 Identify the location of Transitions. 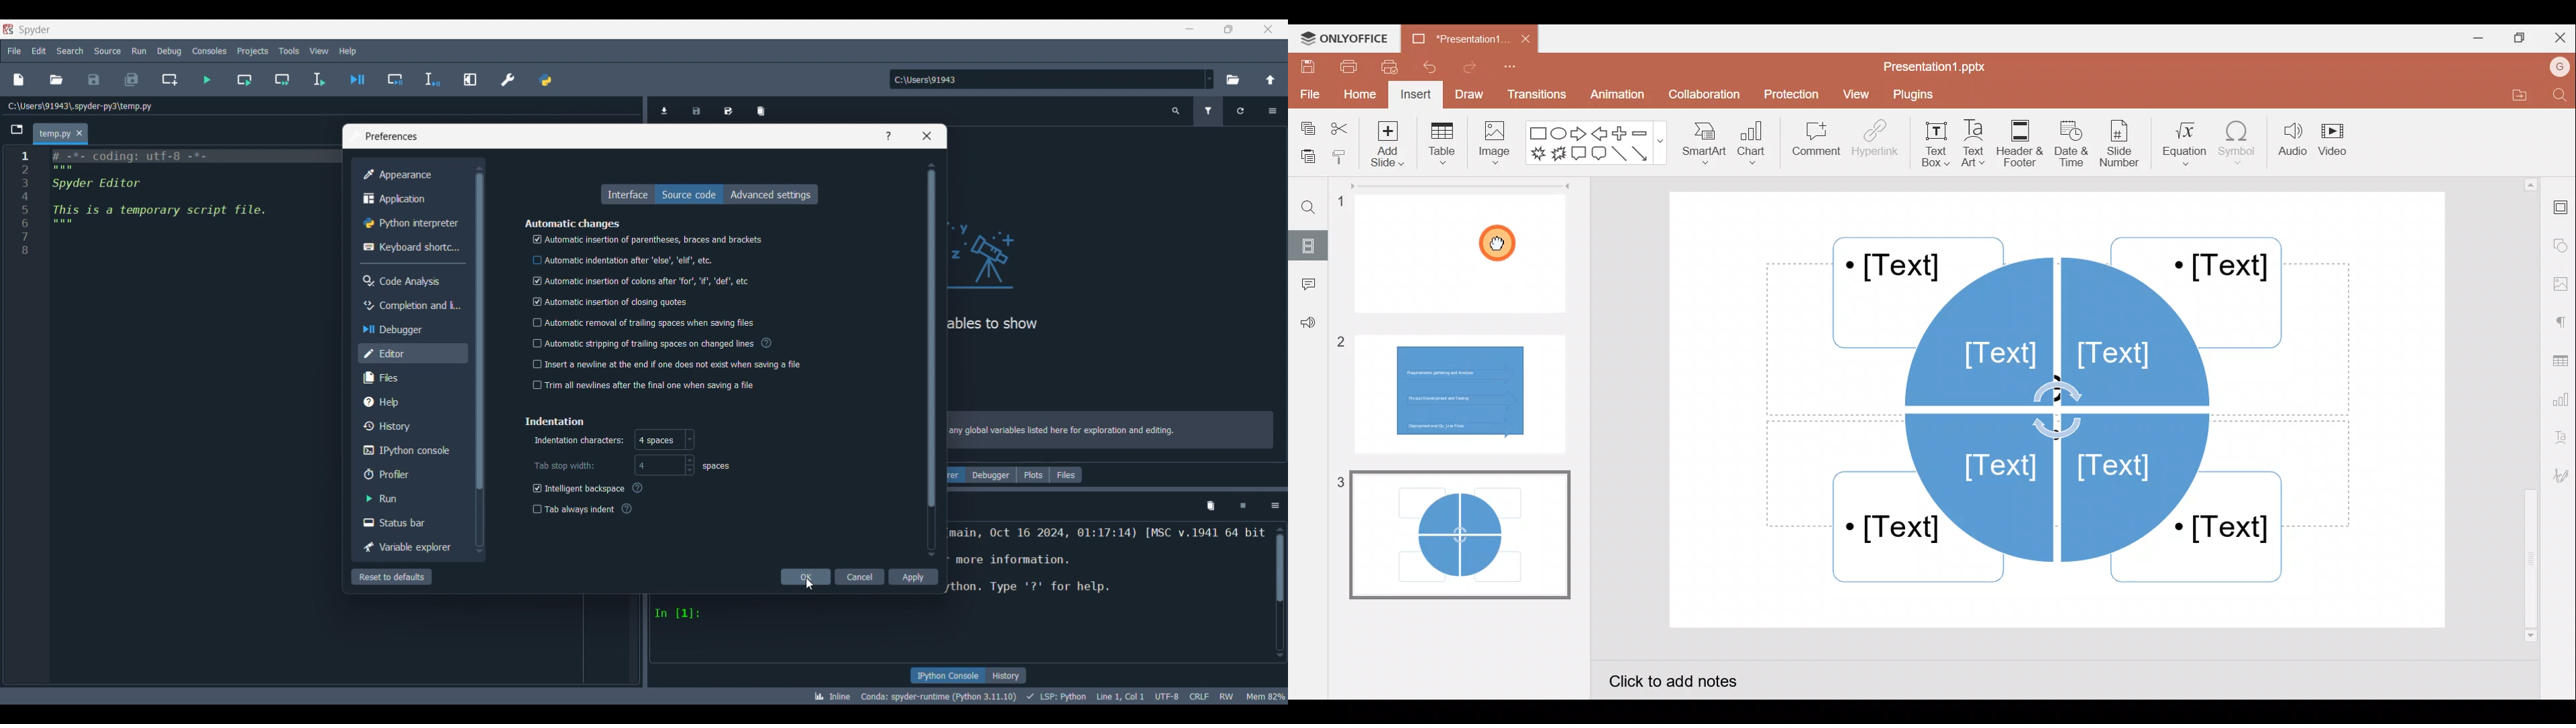
(1535, 94).